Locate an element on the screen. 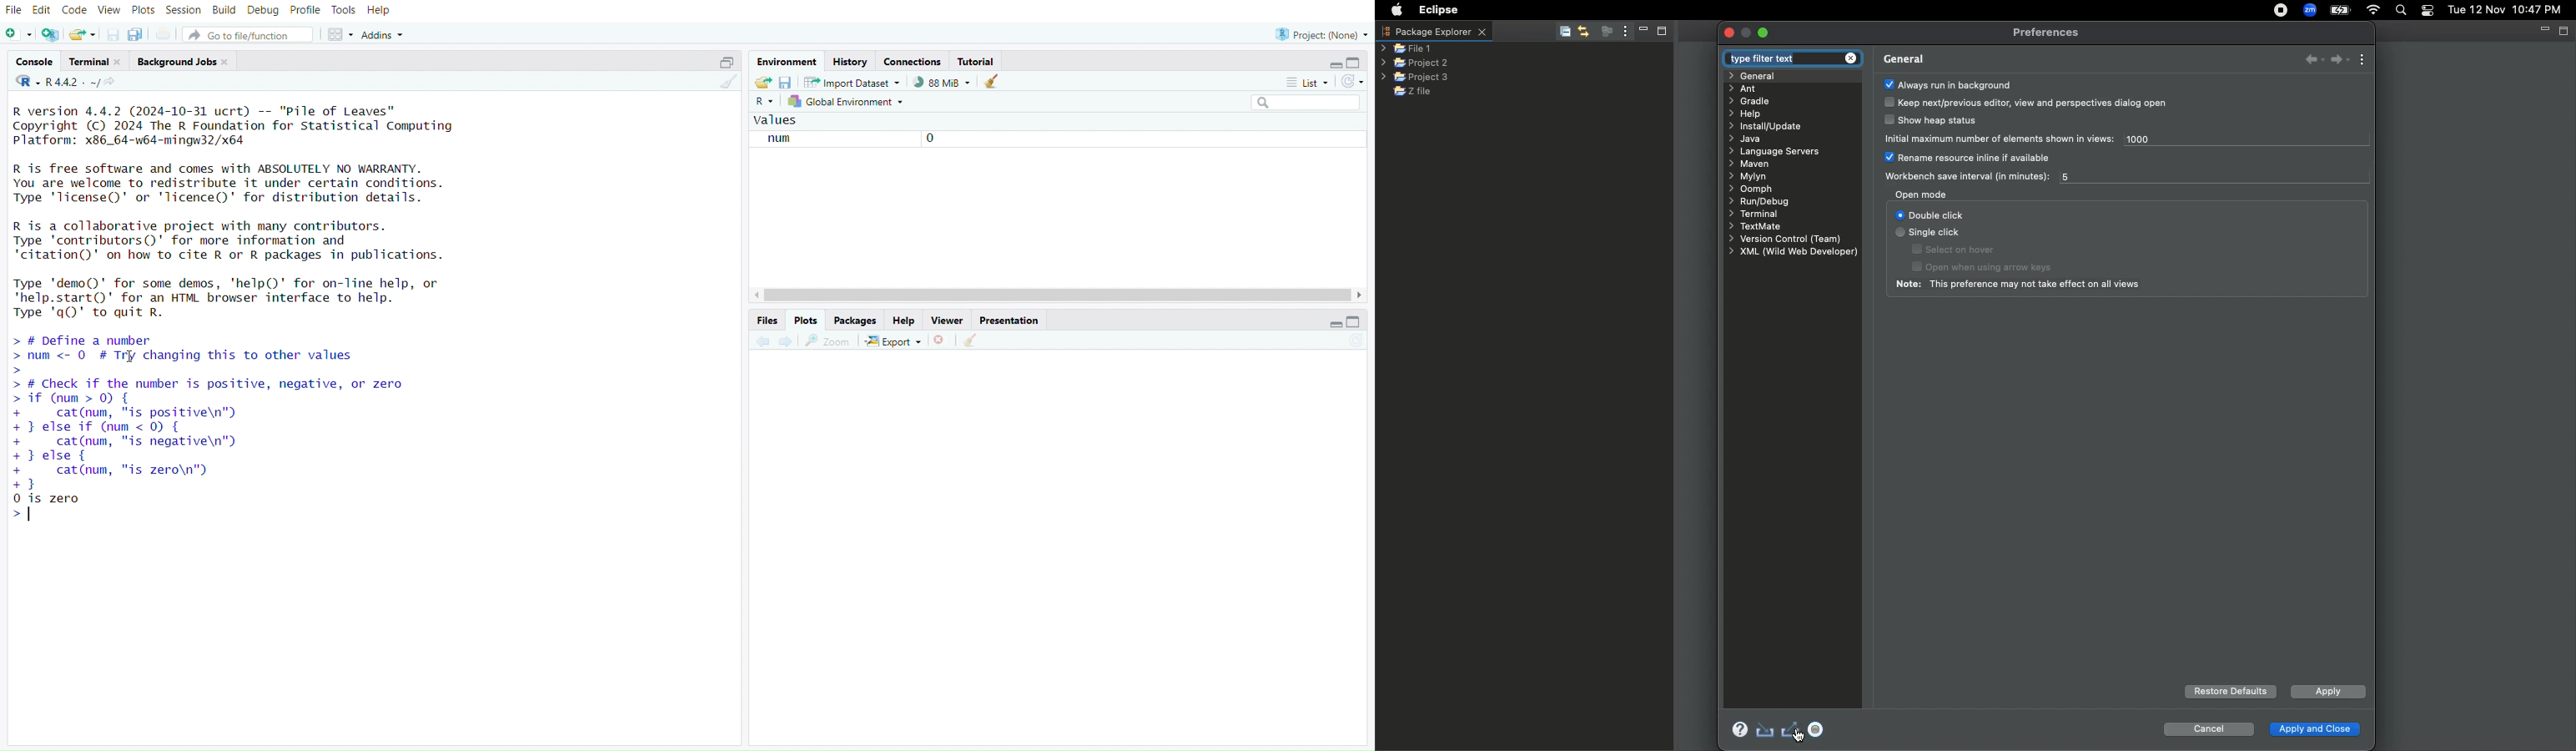  Help is located at coordinates (1735, 728).